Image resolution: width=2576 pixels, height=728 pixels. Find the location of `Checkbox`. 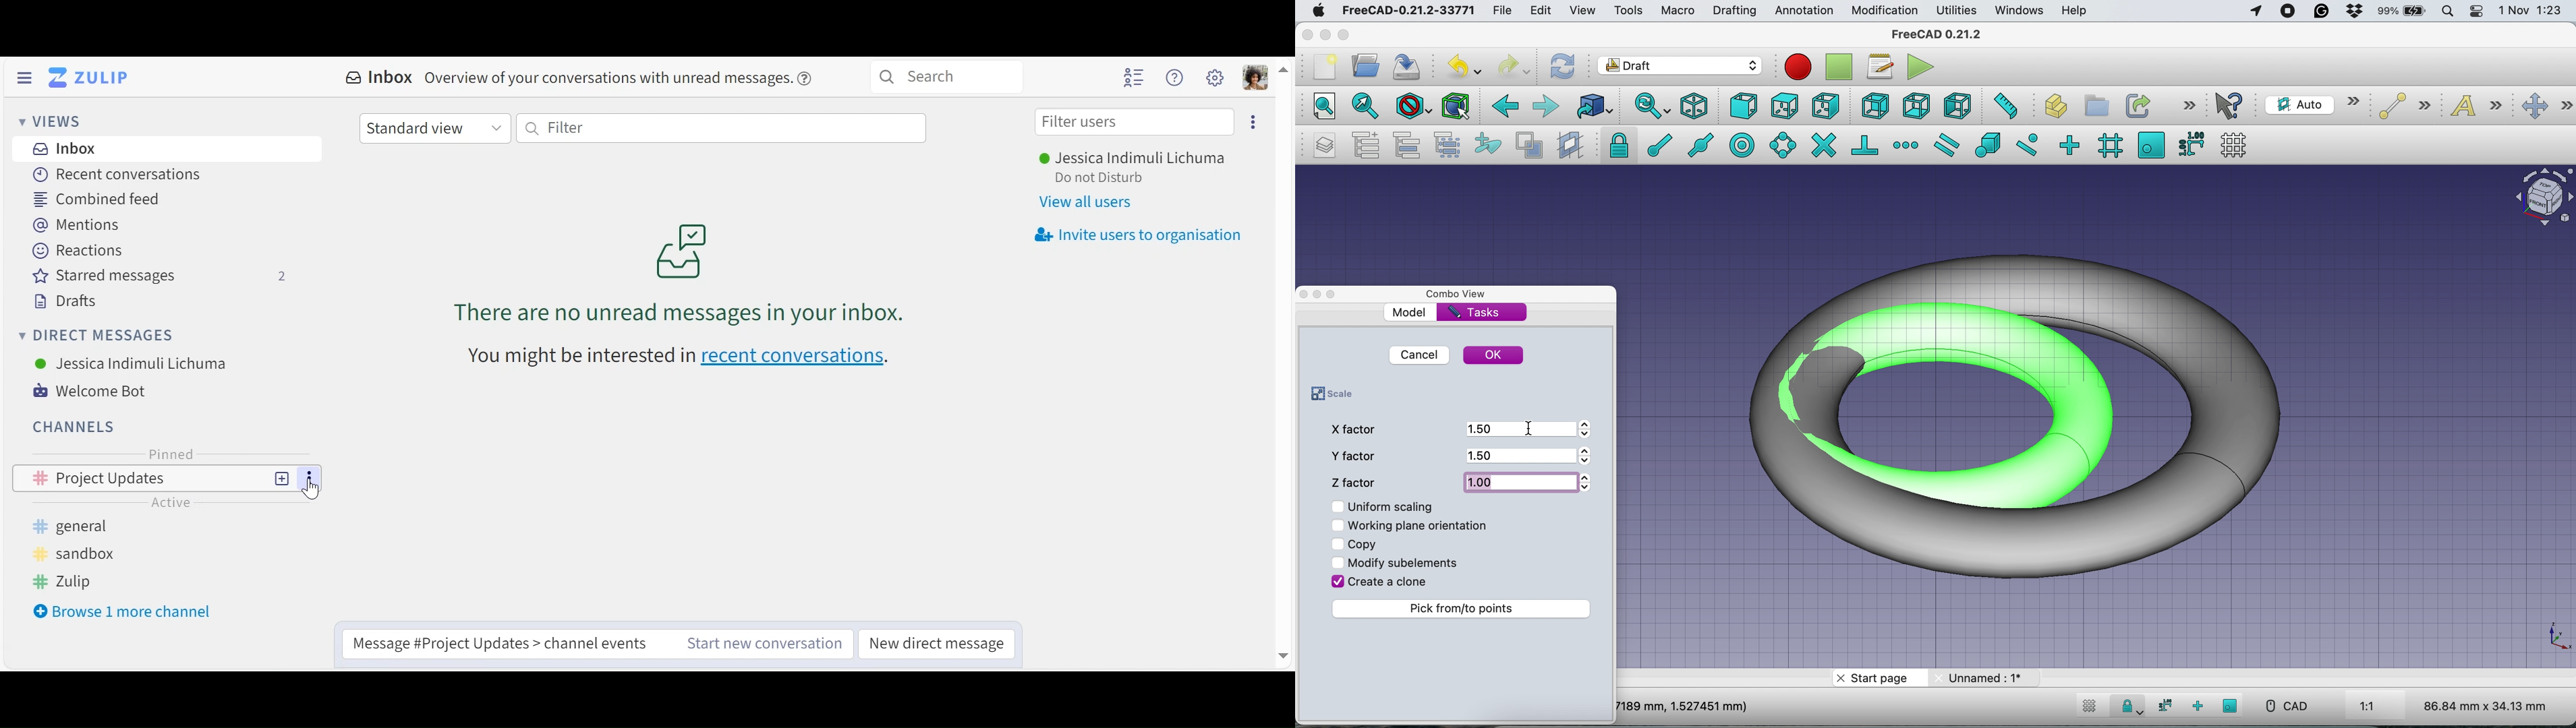

Checkbox is located at coordinates (1337, 563).